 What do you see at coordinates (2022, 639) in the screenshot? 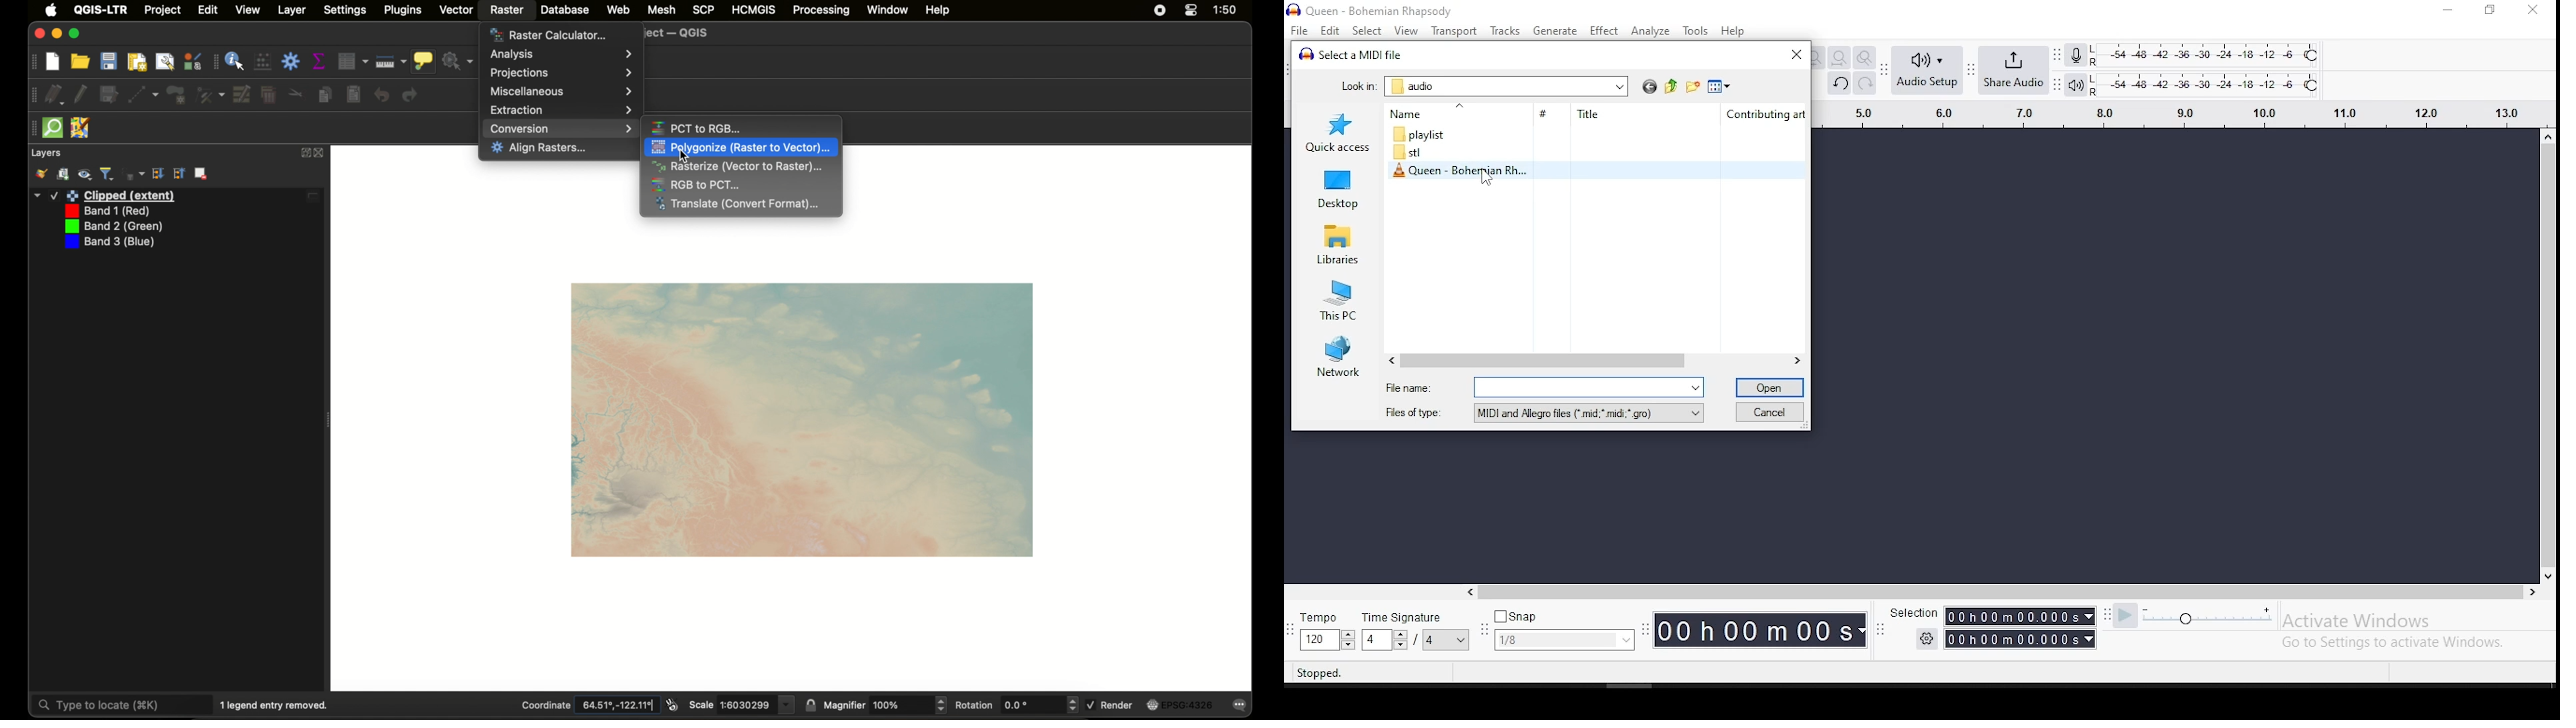
I see `00h00m00s` at bounding box center [2022, 639].